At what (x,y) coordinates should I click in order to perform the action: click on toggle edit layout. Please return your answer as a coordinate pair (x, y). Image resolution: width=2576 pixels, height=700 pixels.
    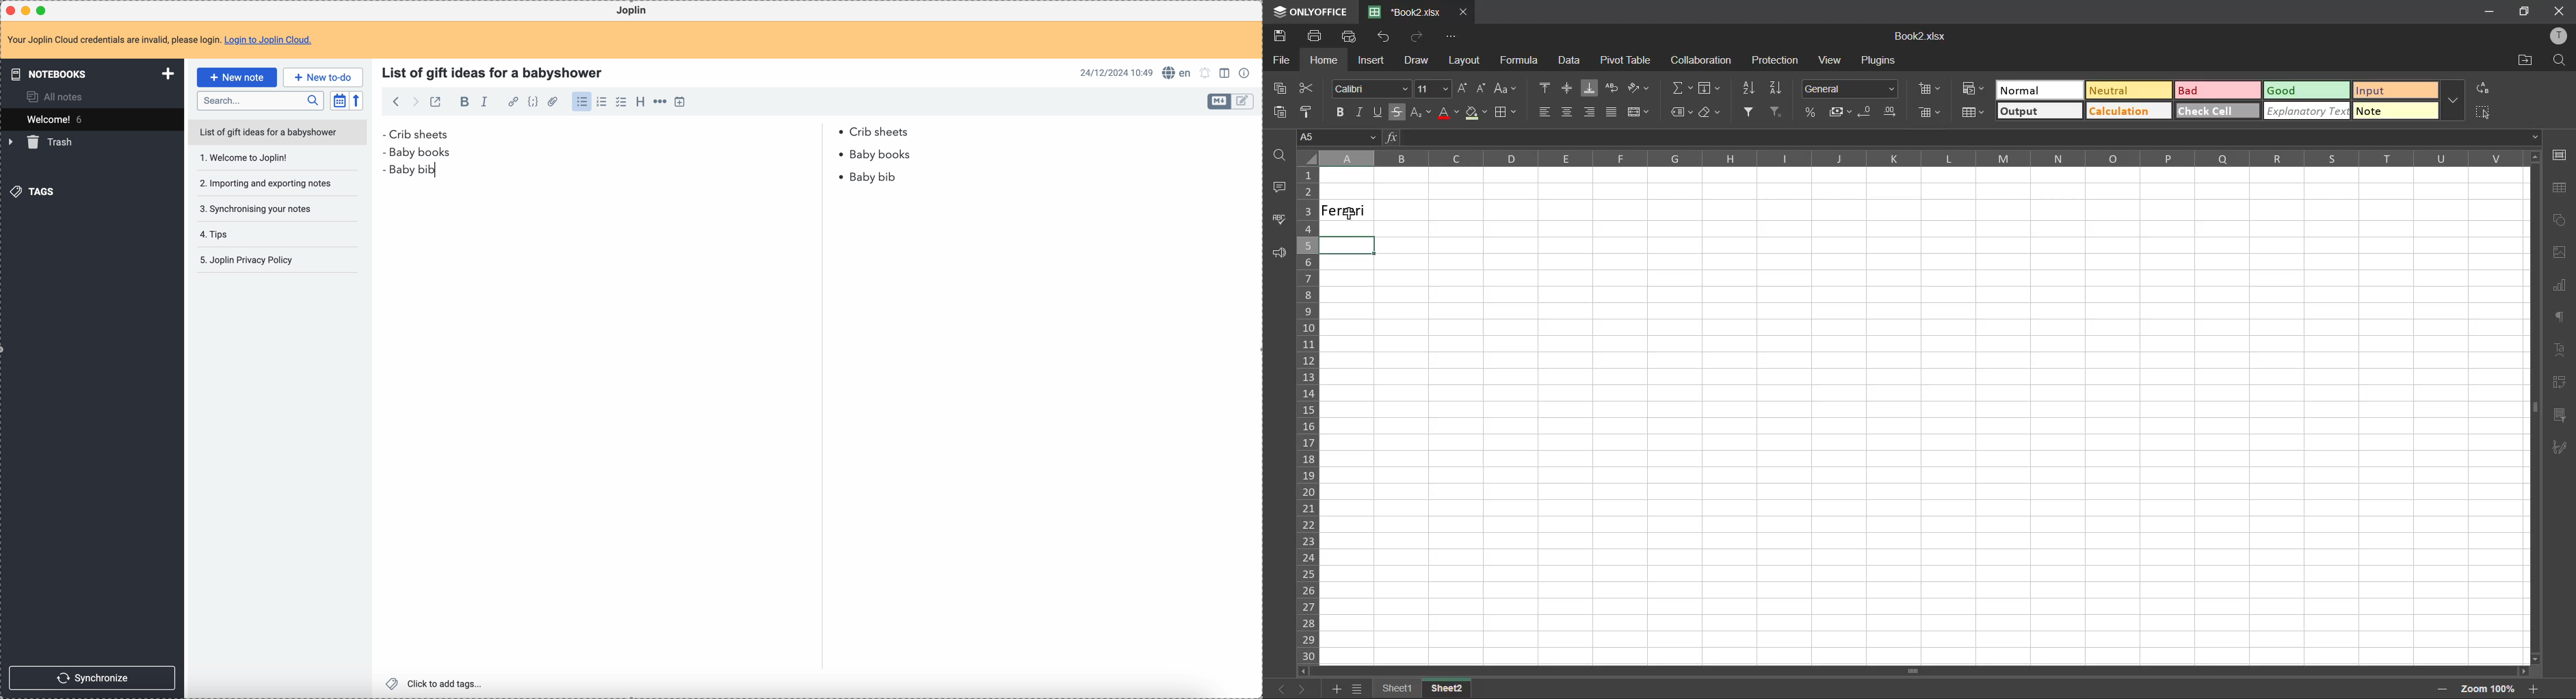
    Looking at the image, I should click on (1243, 101).